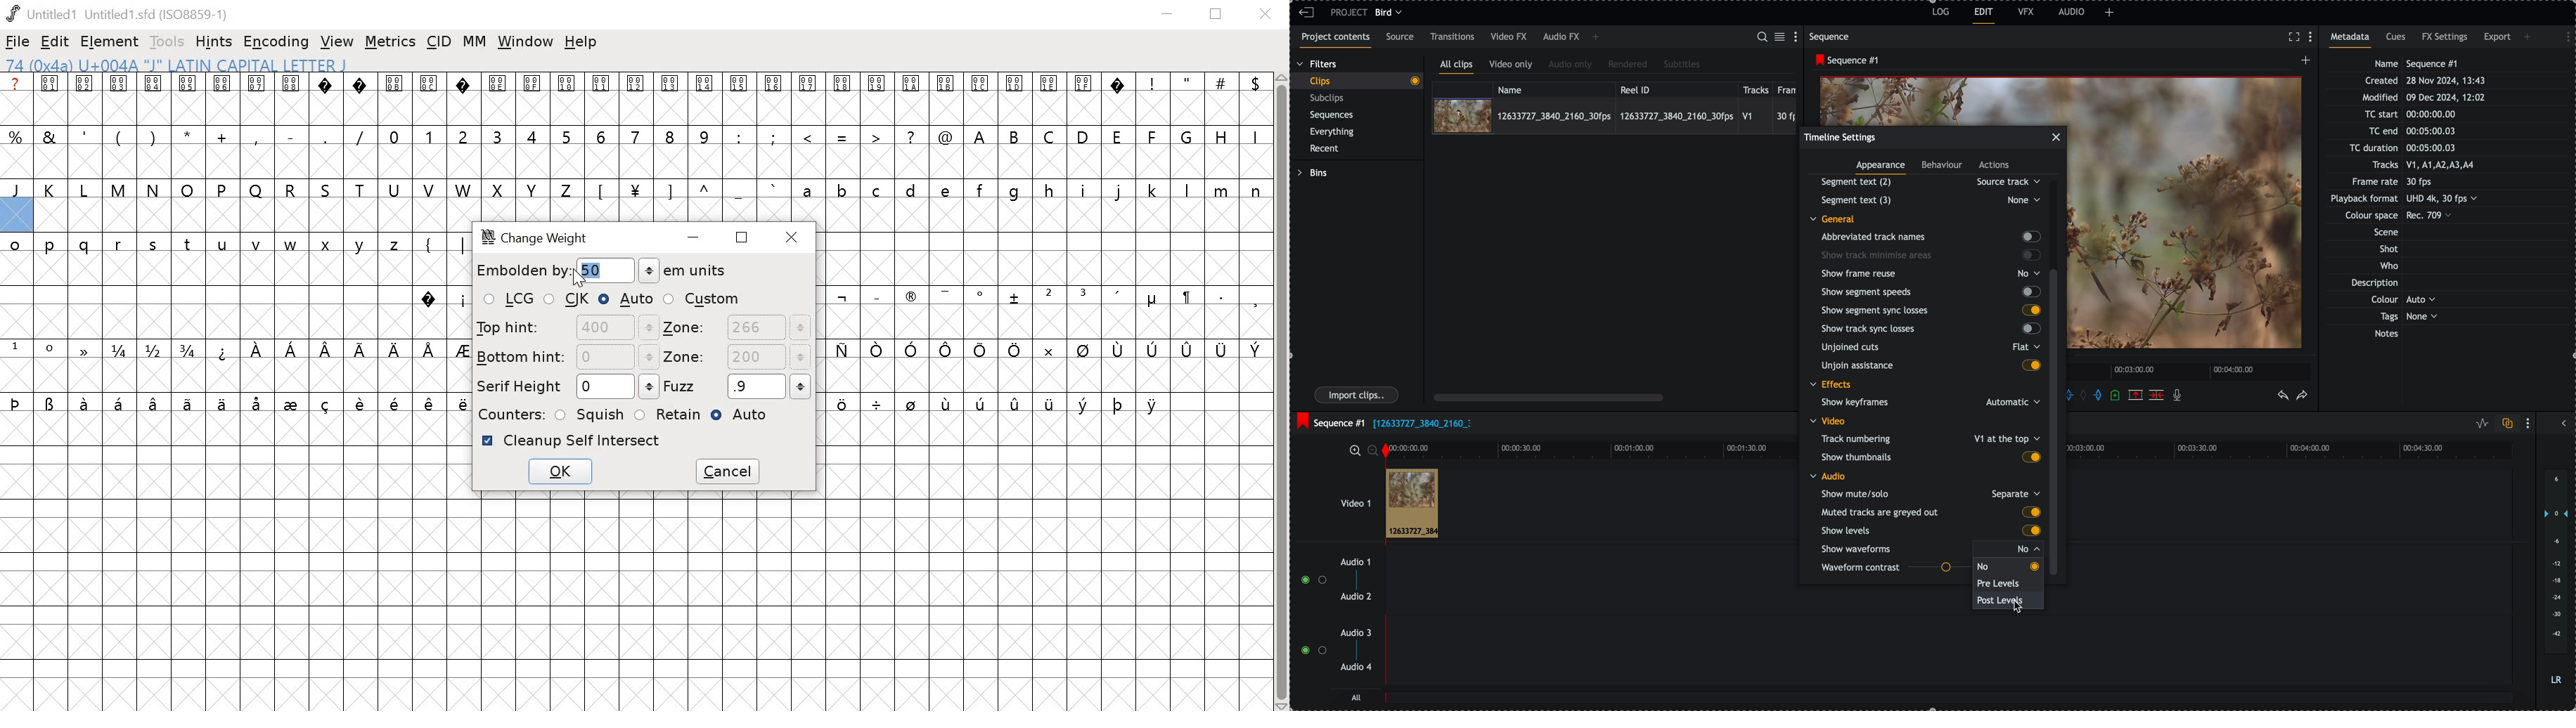 The width and height of the screenshot is (2576, 728). What do you see at coordinates (18, 41) in the screenshot?
I see `FILE` at bounding box center [18, 41].